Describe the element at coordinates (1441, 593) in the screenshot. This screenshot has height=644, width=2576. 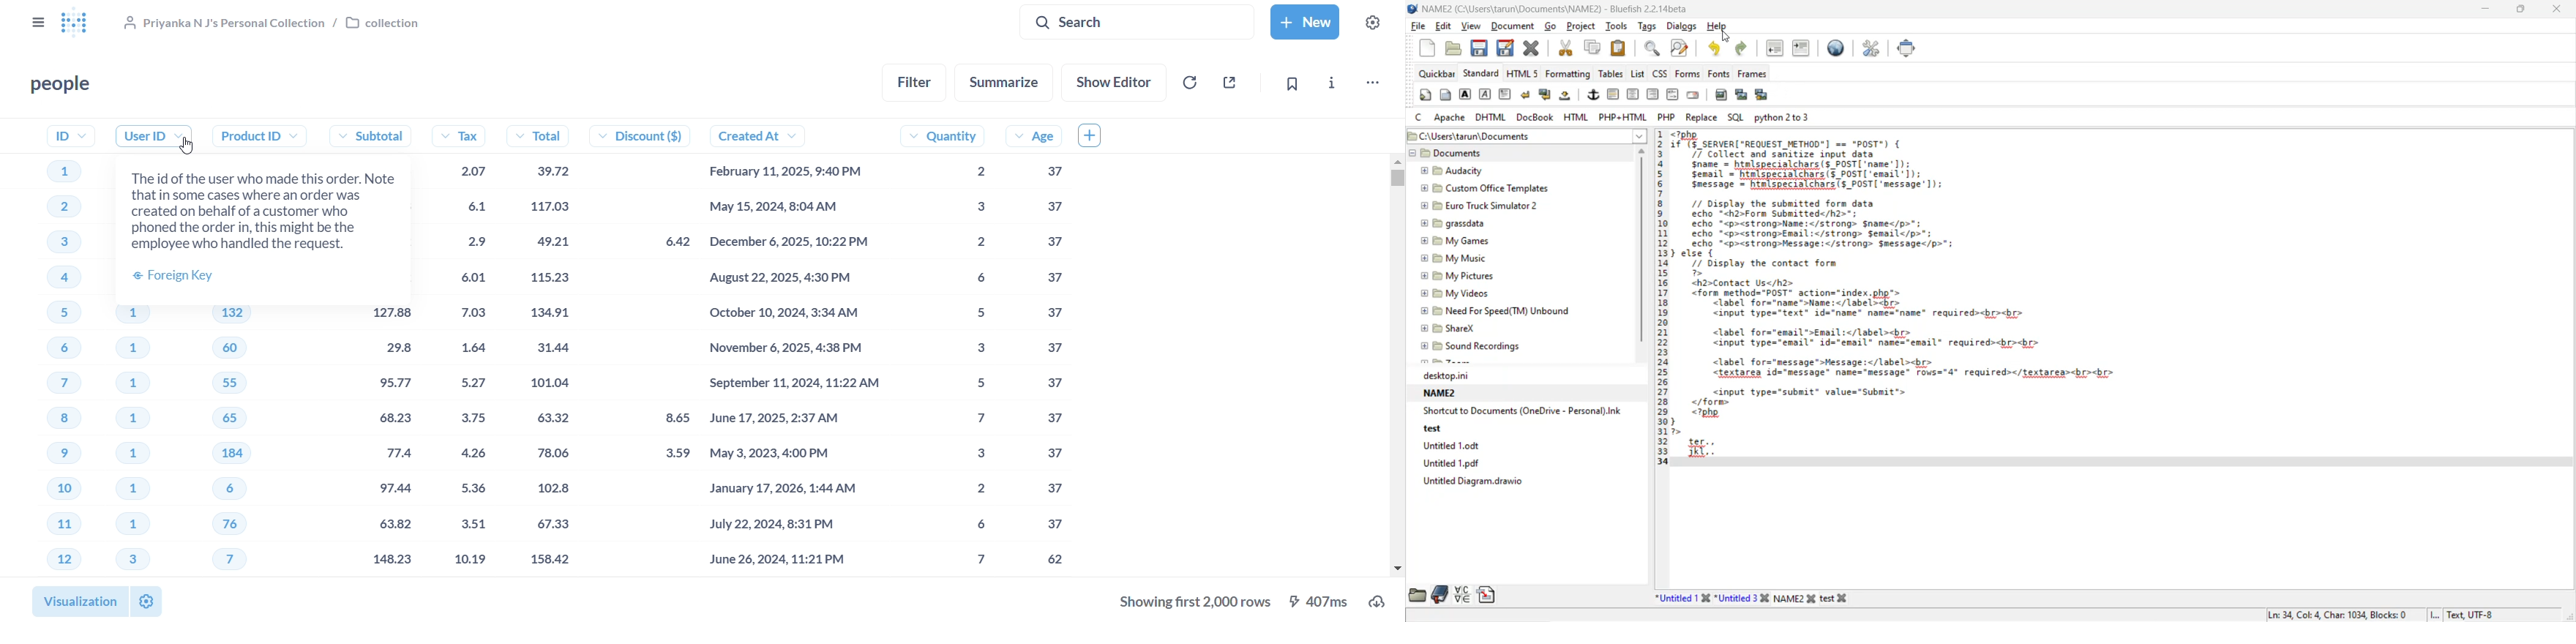
I see `bookmarks` at that location.